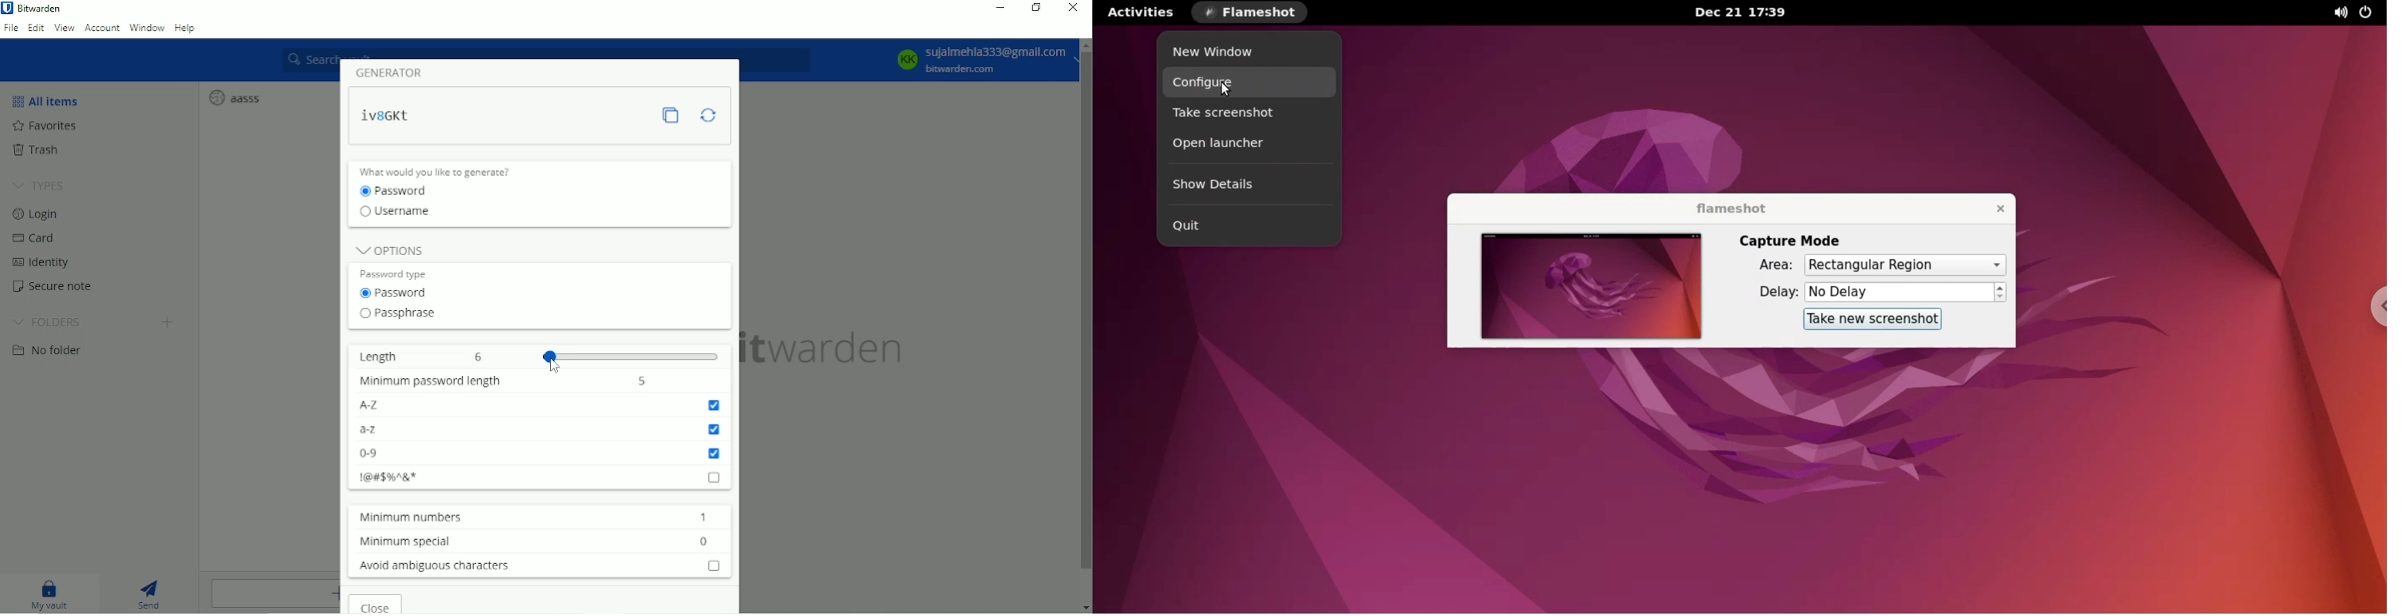 This screenshot has width=2408, height=616. I want to click on 0, so click(705, 541).